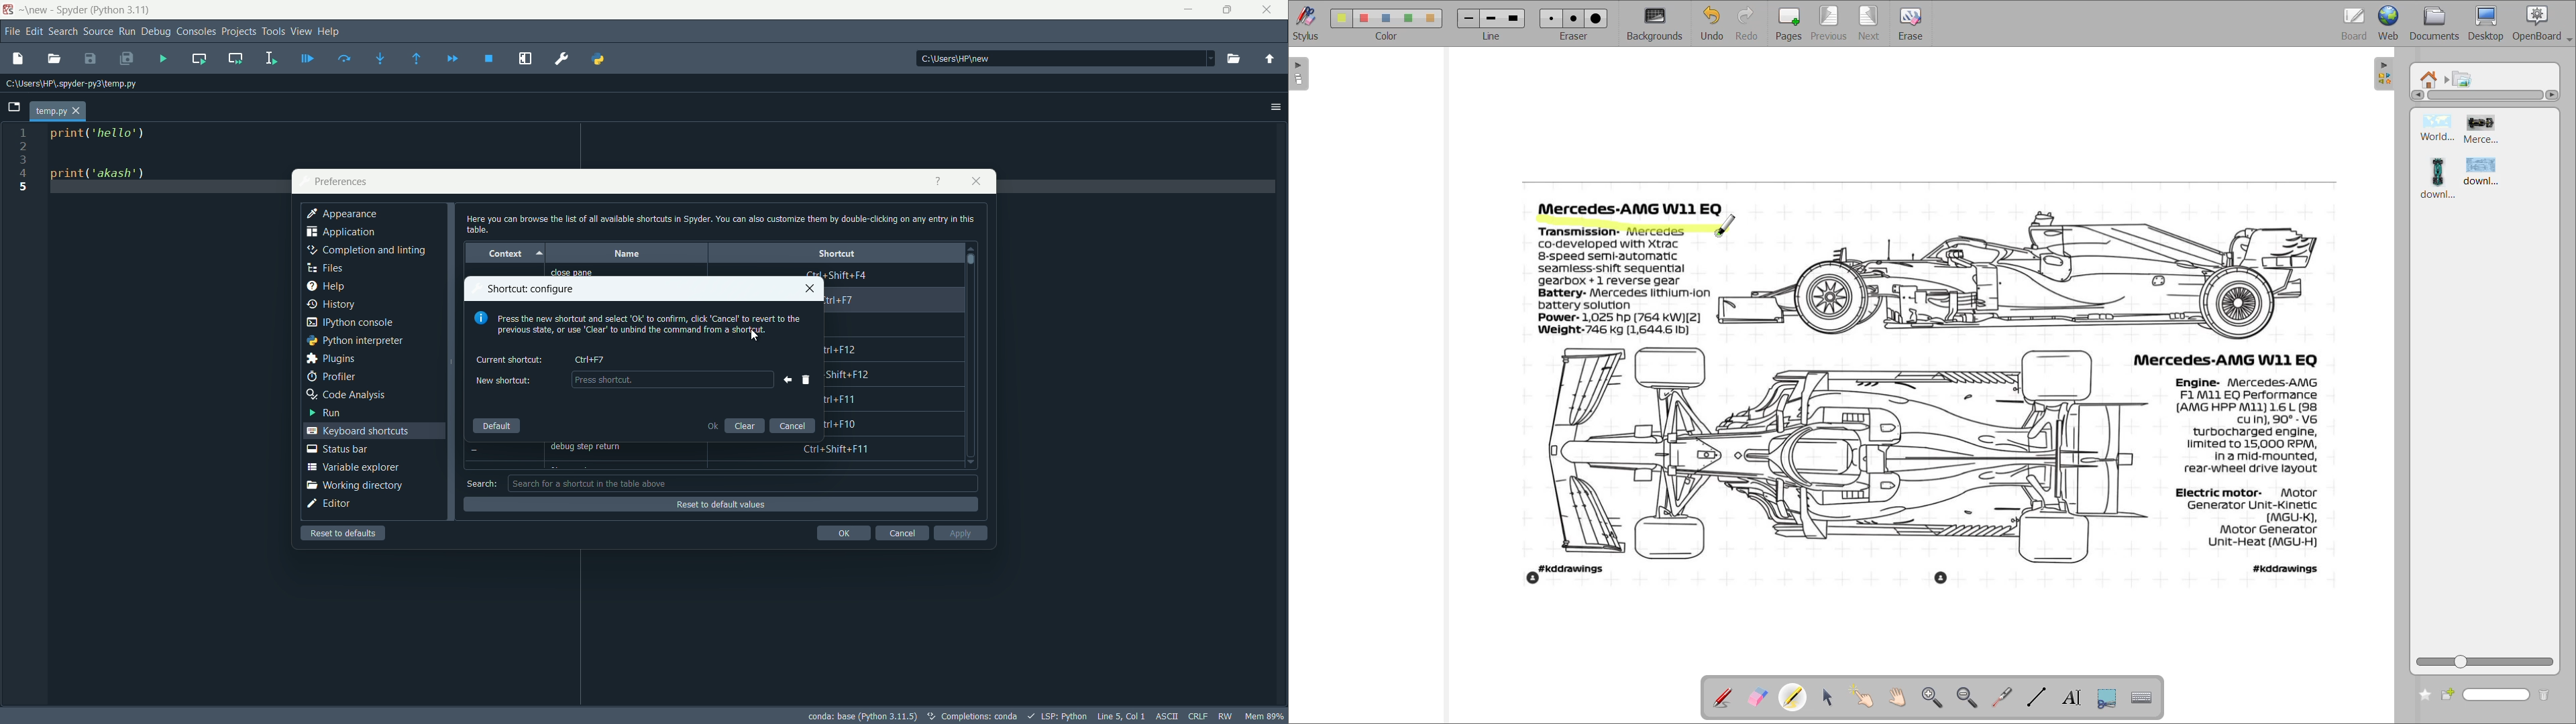 The height and width of the screenshot is (728, 2576). I want to click on run until next function, so click(417, 60).